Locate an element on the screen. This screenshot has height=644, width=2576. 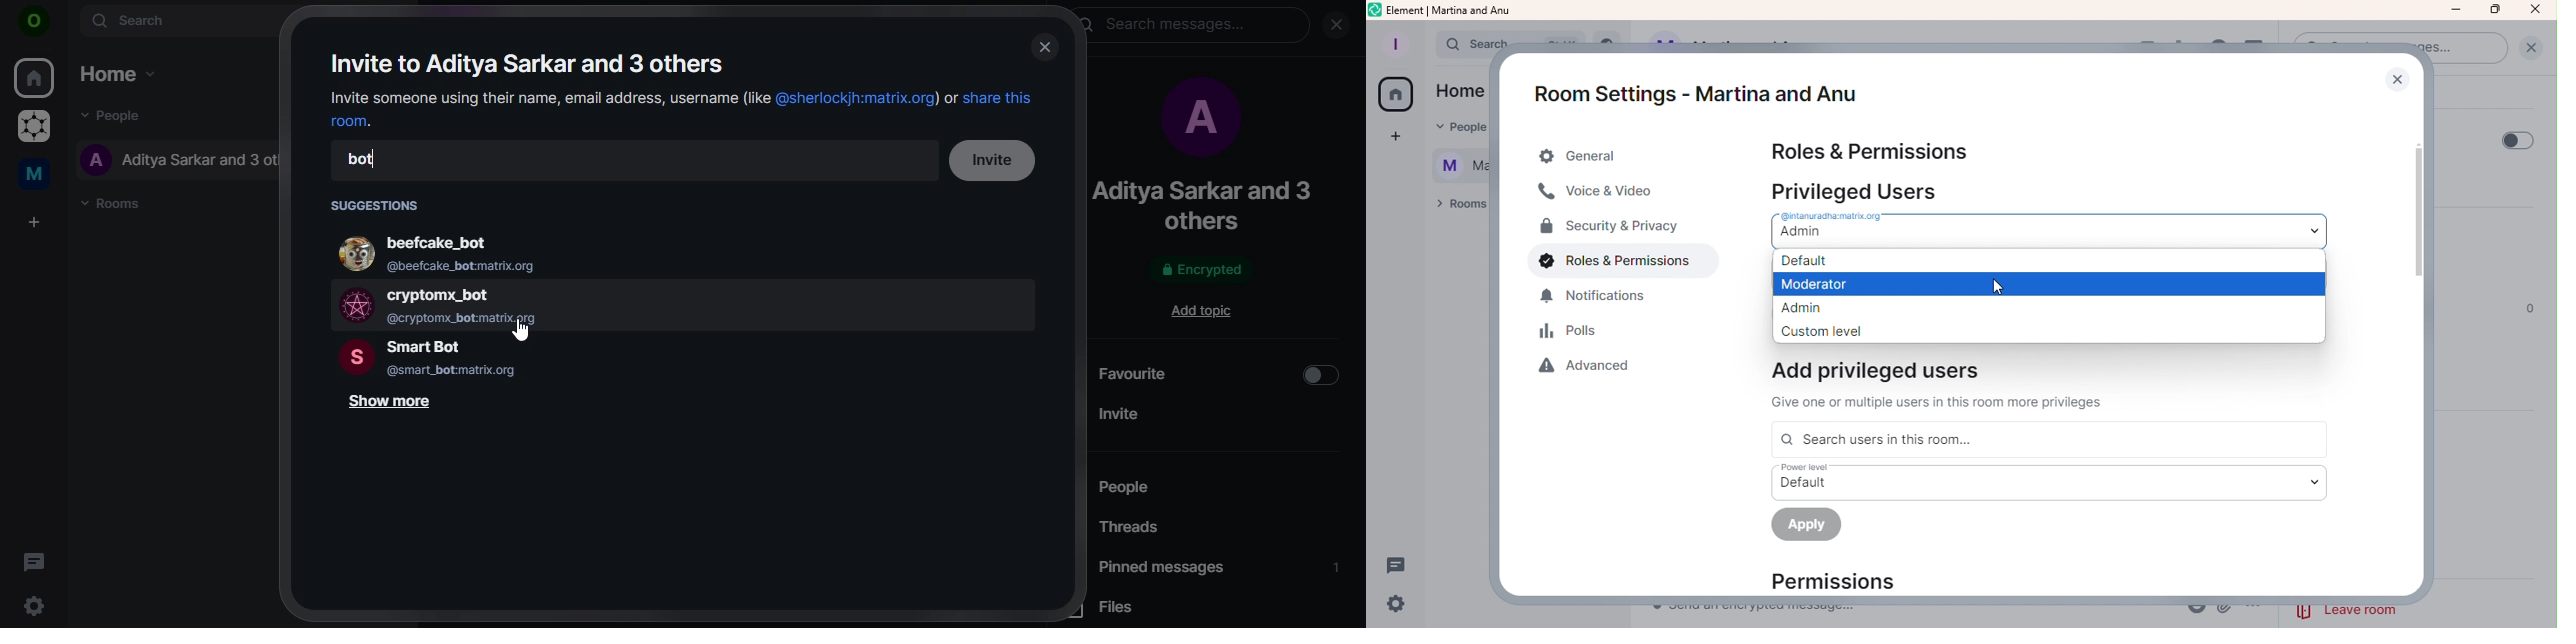
Maximize is located at coordinates (2494, 10).